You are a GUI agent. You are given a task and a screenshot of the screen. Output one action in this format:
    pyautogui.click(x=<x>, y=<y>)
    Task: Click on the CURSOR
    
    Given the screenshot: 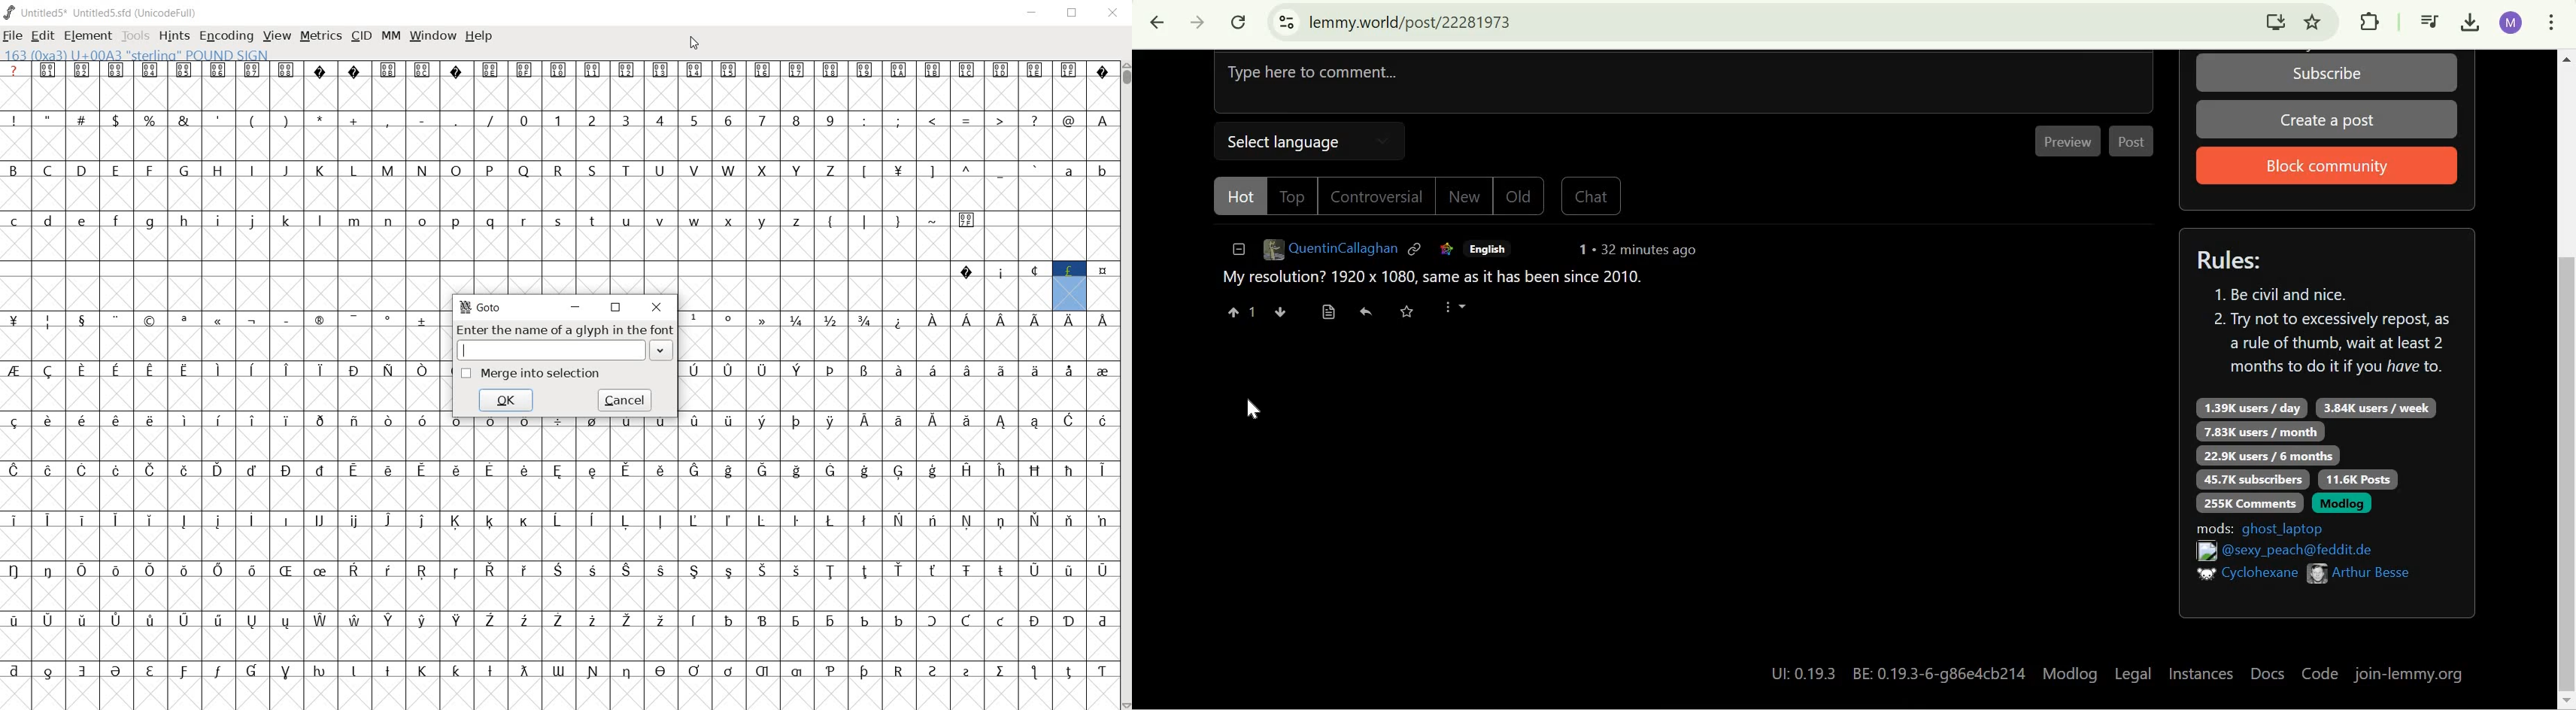 What is the action you would take?
    pyautogui.click(x=695, y=44)
    